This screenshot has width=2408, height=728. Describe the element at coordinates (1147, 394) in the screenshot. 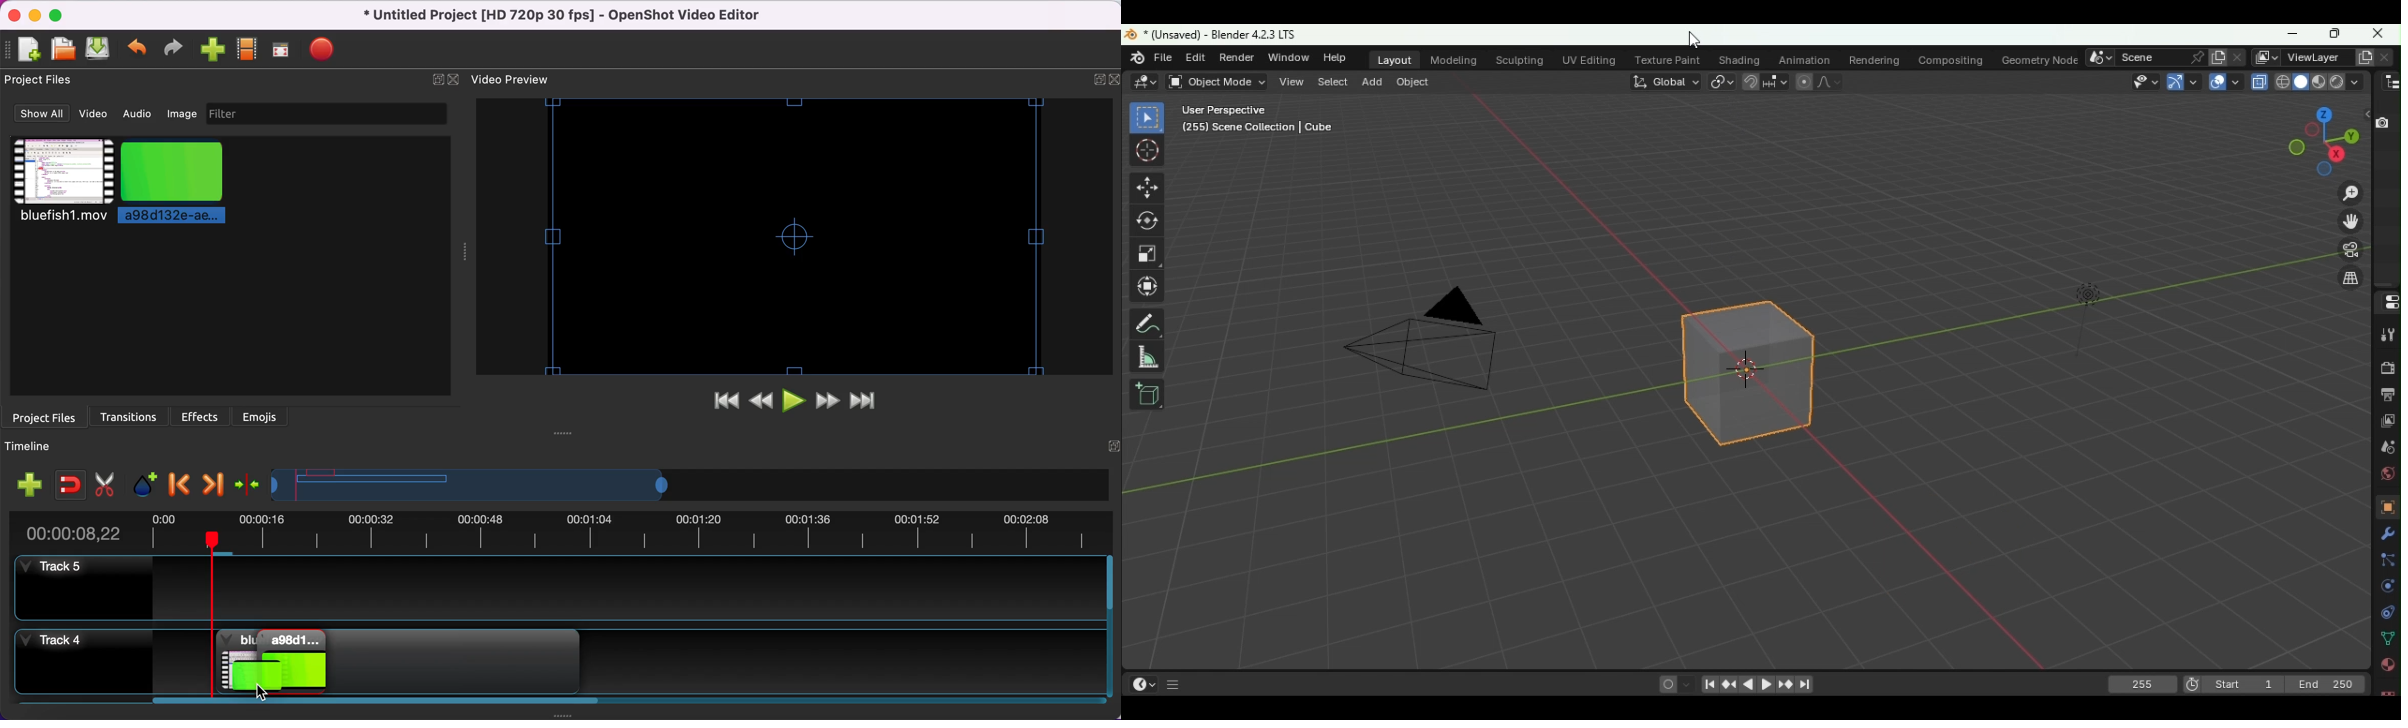

I see `Add cube` at that location.